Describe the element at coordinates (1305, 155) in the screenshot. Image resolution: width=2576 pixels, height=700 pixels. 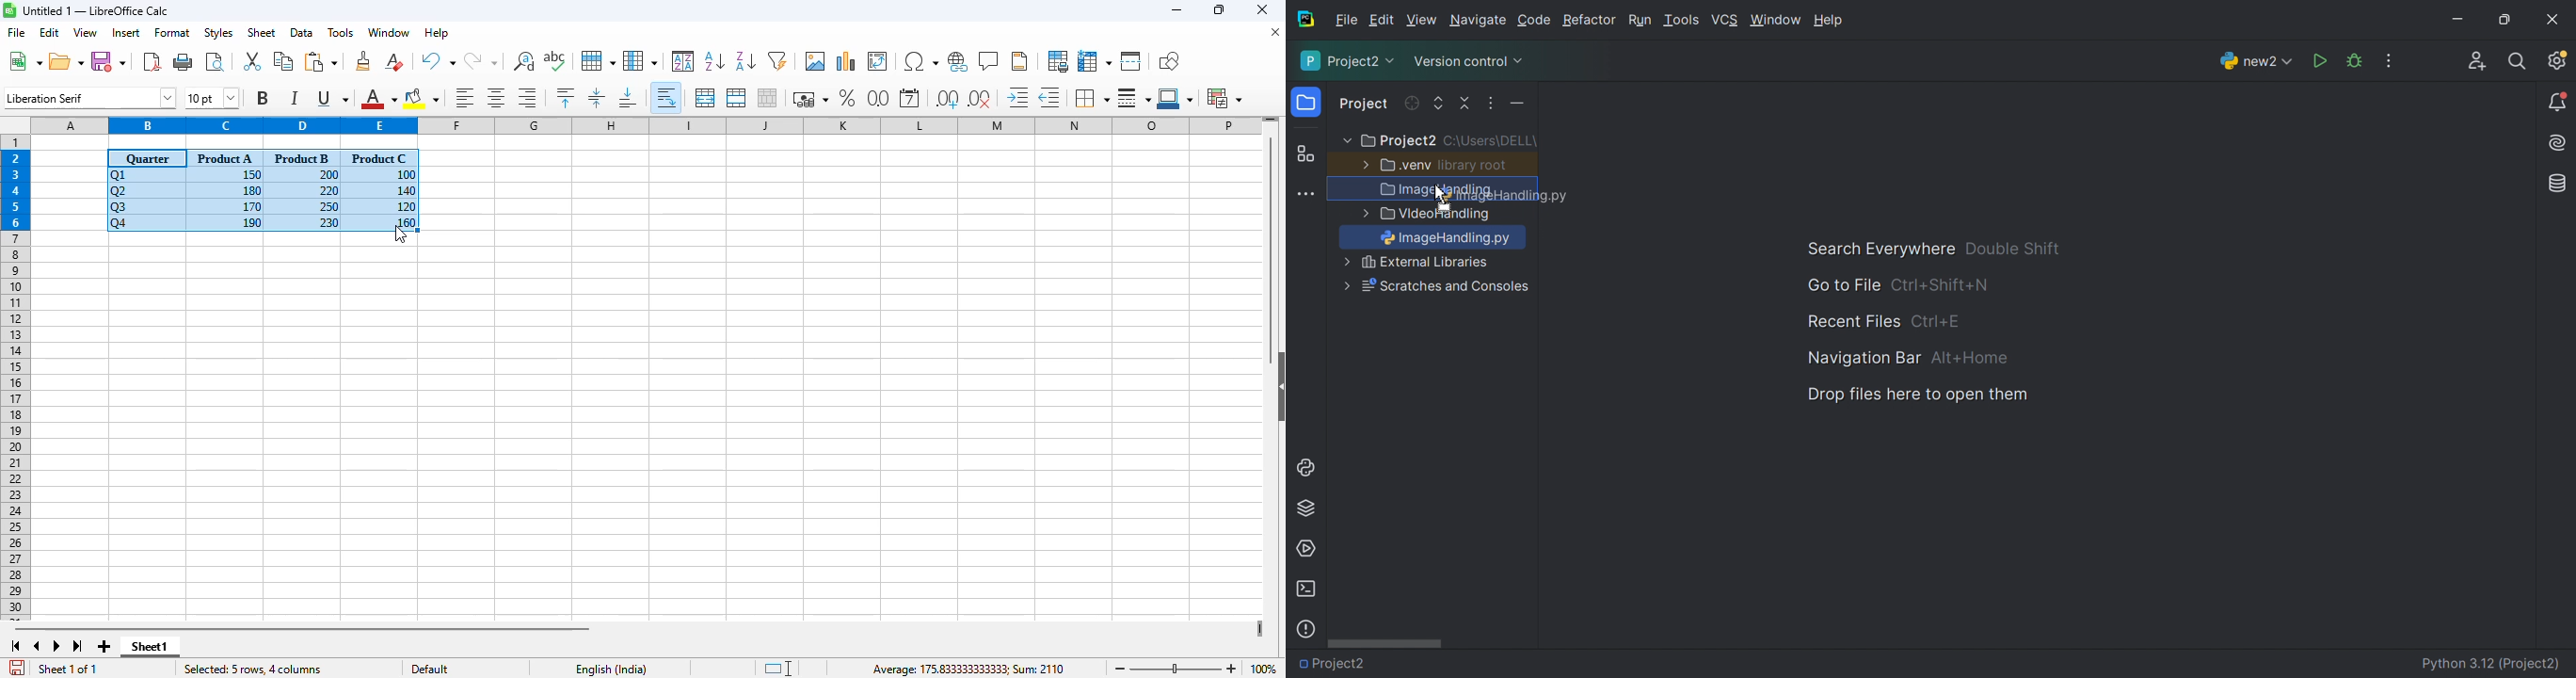
I see `Structure` at that location.